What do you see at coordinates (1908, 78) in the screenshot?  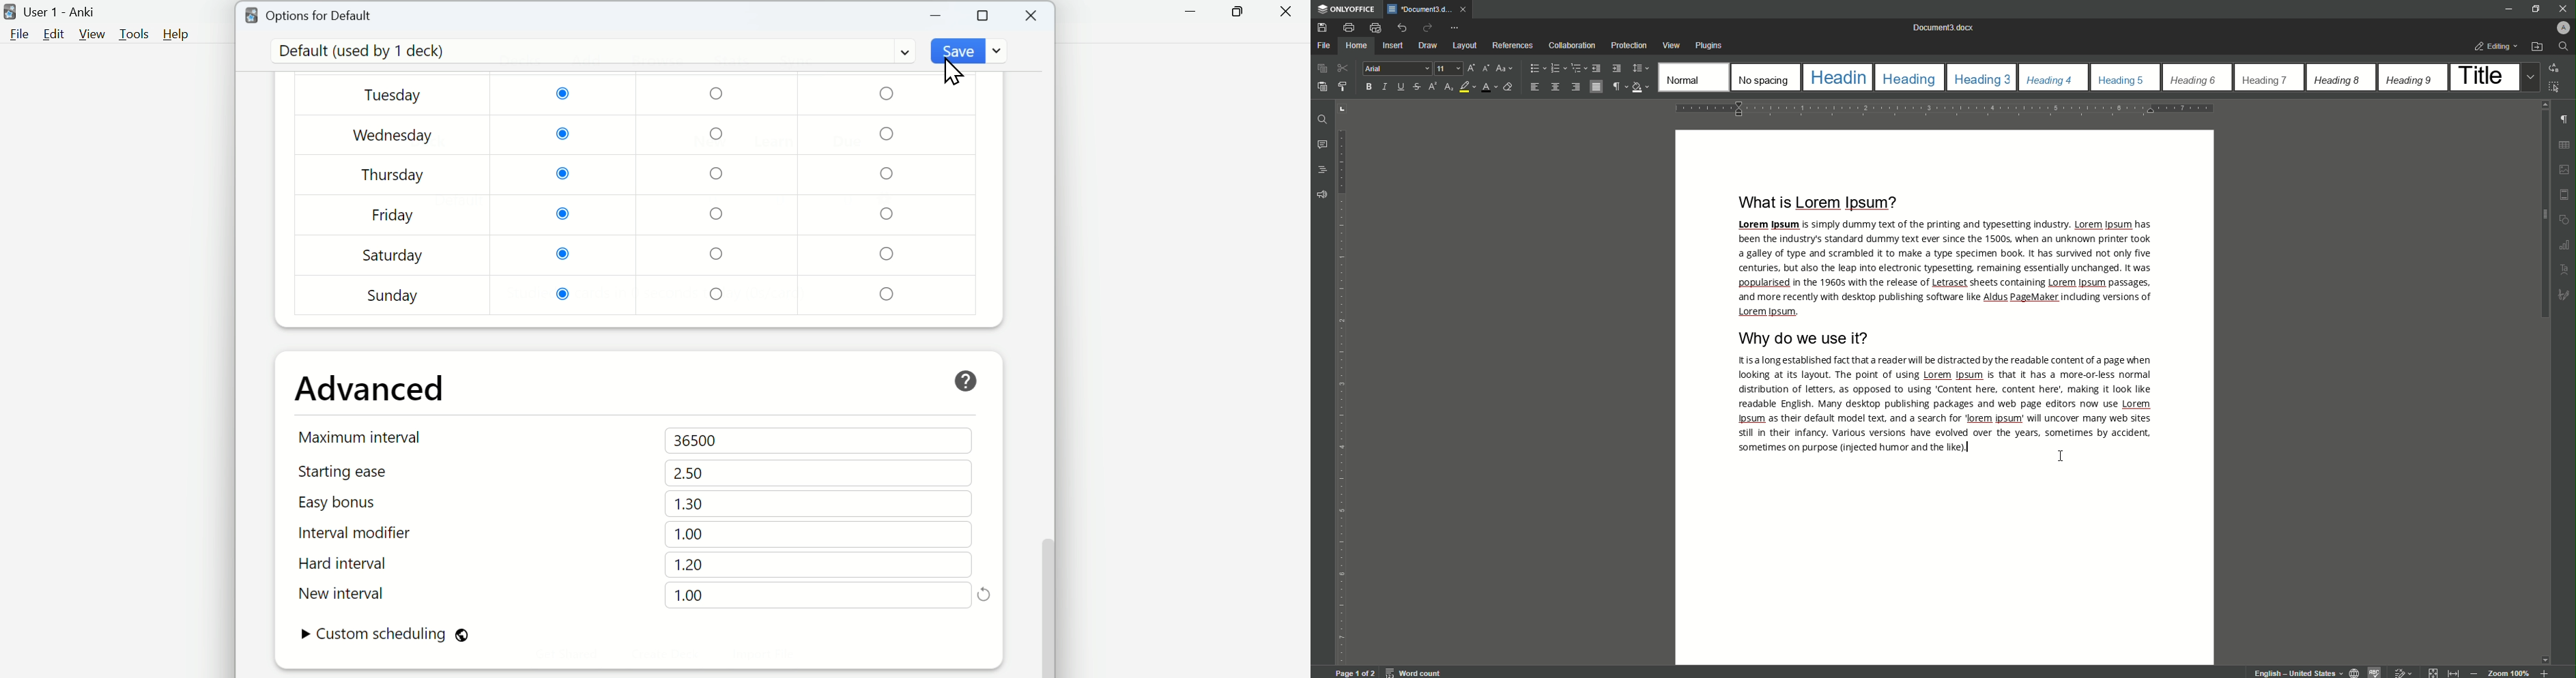 I see `Heading` at bounding box center [1908, 78].